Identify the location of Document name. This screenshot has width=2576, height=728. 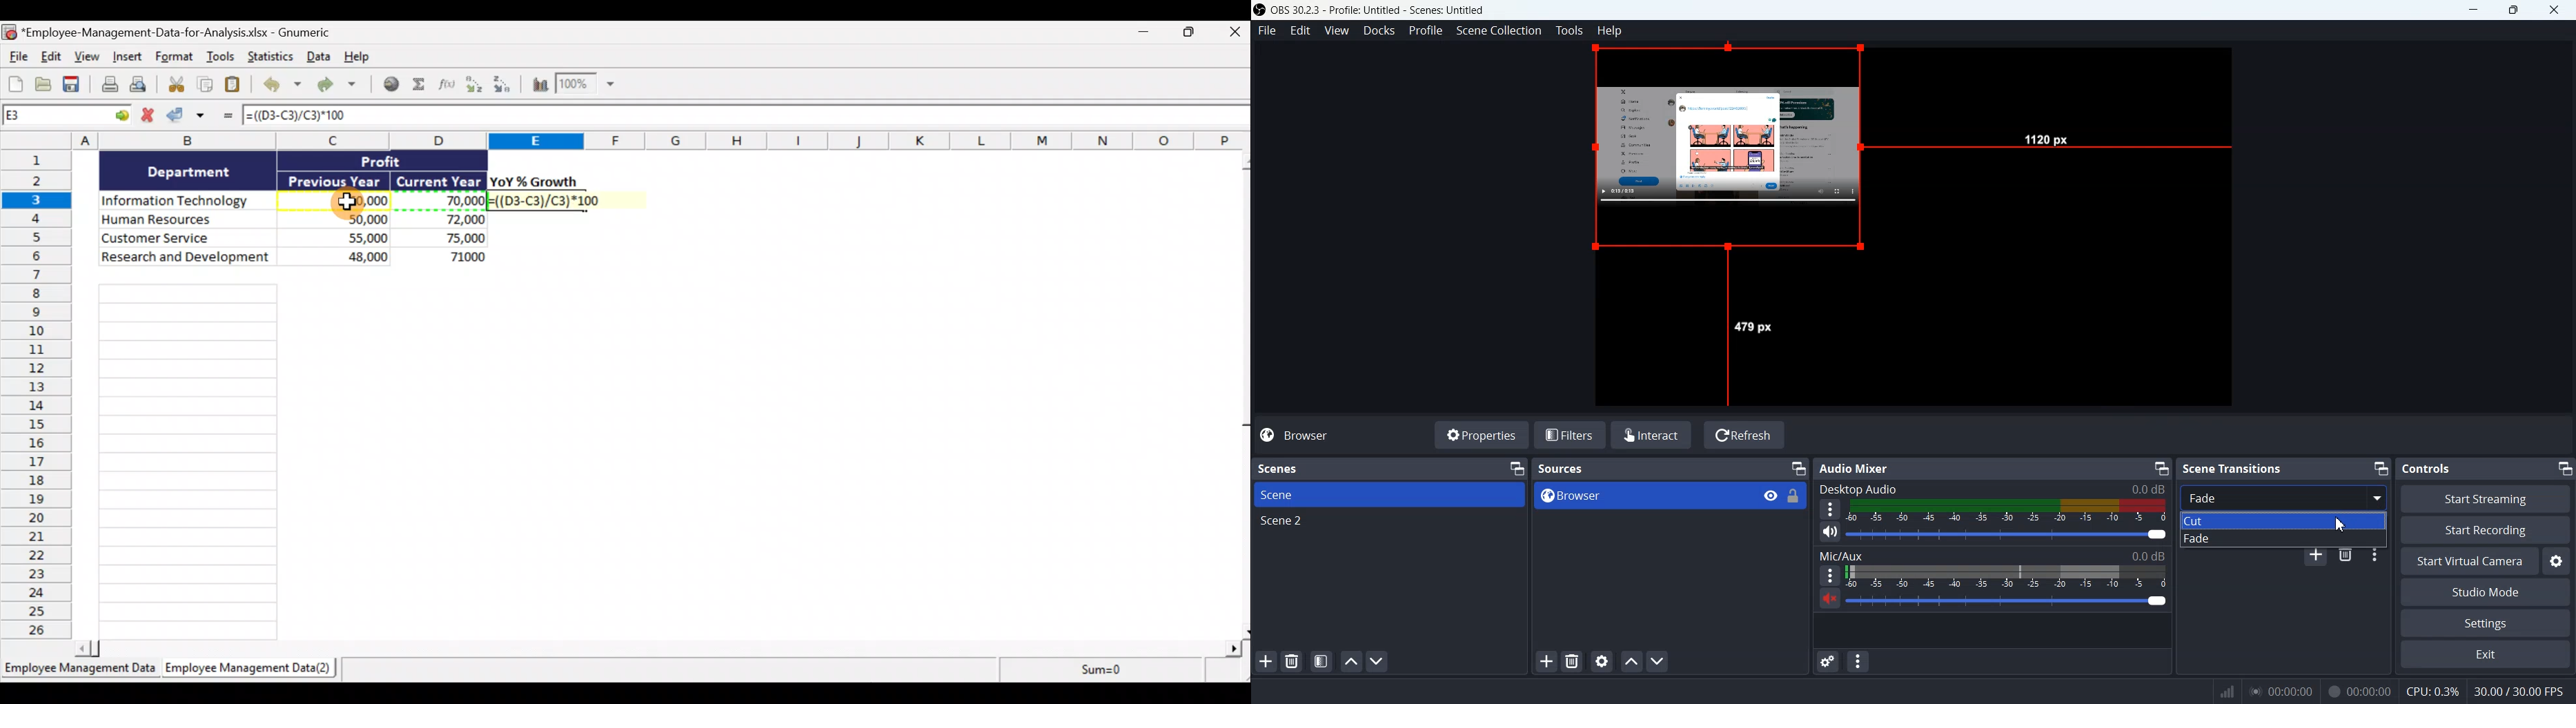
(179, 31).